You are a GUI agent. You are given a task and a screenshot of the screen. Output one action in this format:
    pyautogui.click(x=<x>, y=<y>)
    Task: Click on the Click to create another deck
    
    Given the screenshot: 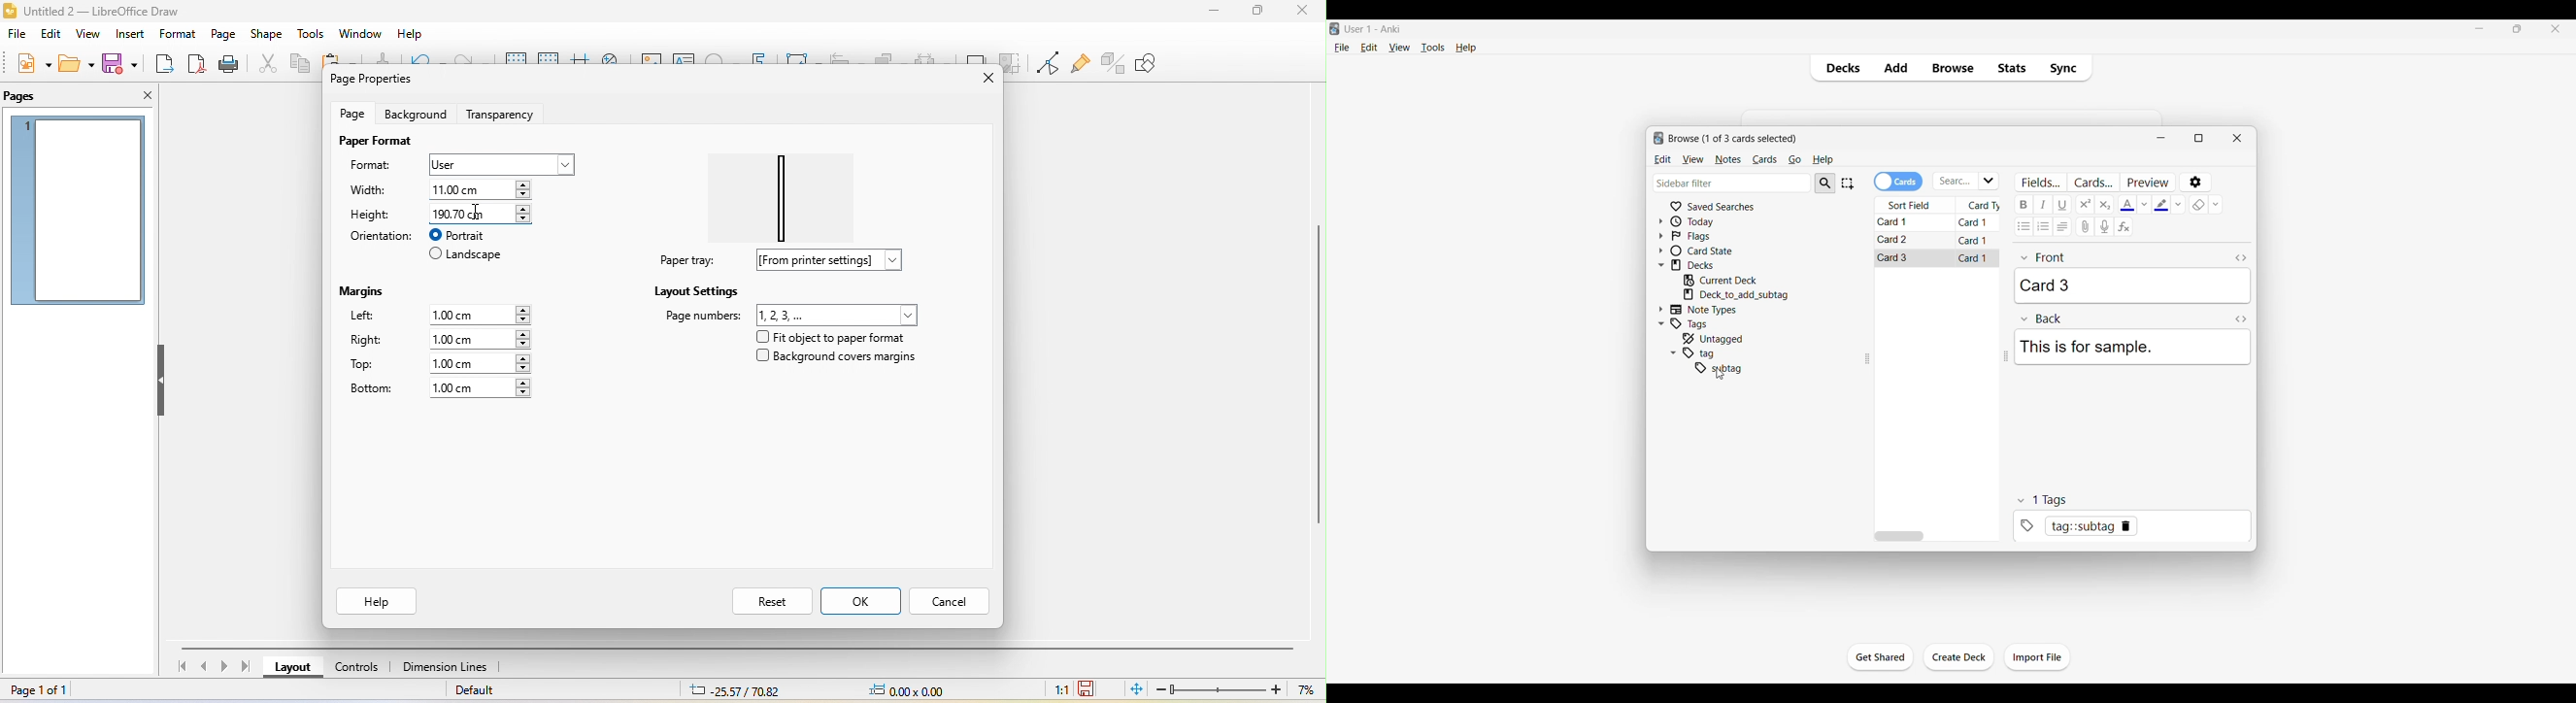 What is the action you would take?
    pyautogui.click(x=1959, y=657)
    